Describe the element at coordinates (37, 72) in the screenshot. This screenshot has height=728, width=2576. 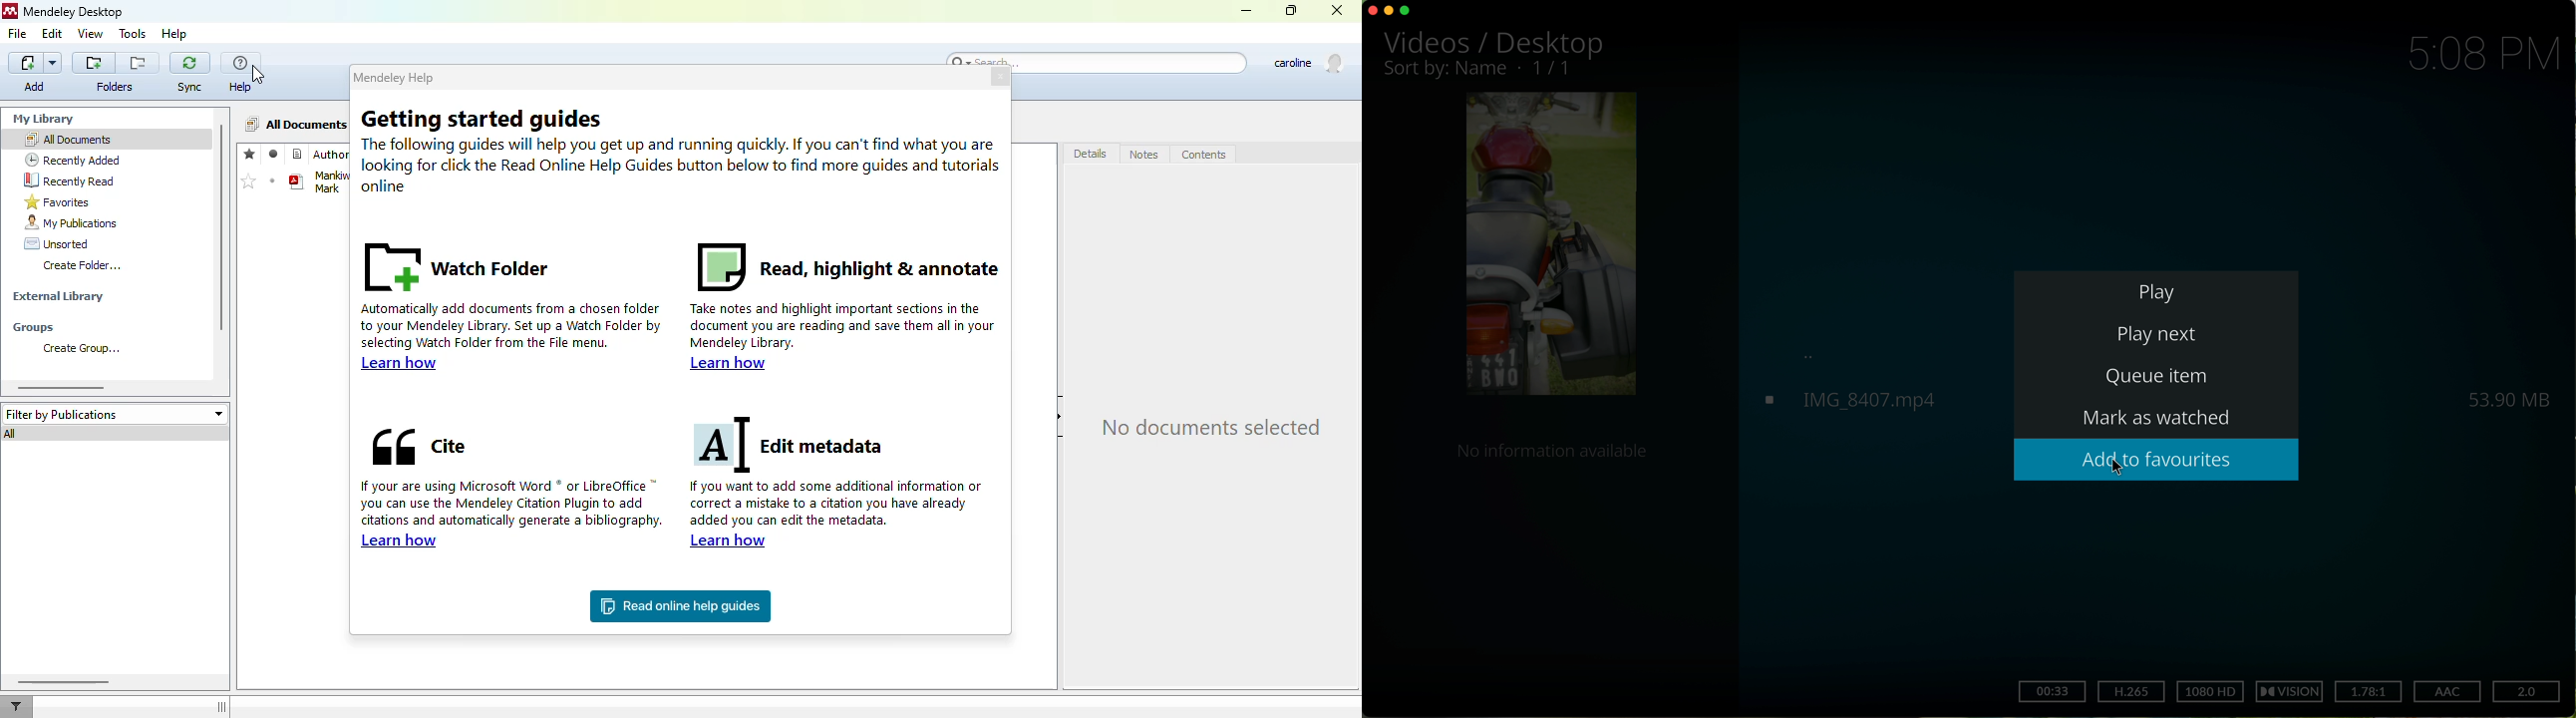
I see `add` at that location.